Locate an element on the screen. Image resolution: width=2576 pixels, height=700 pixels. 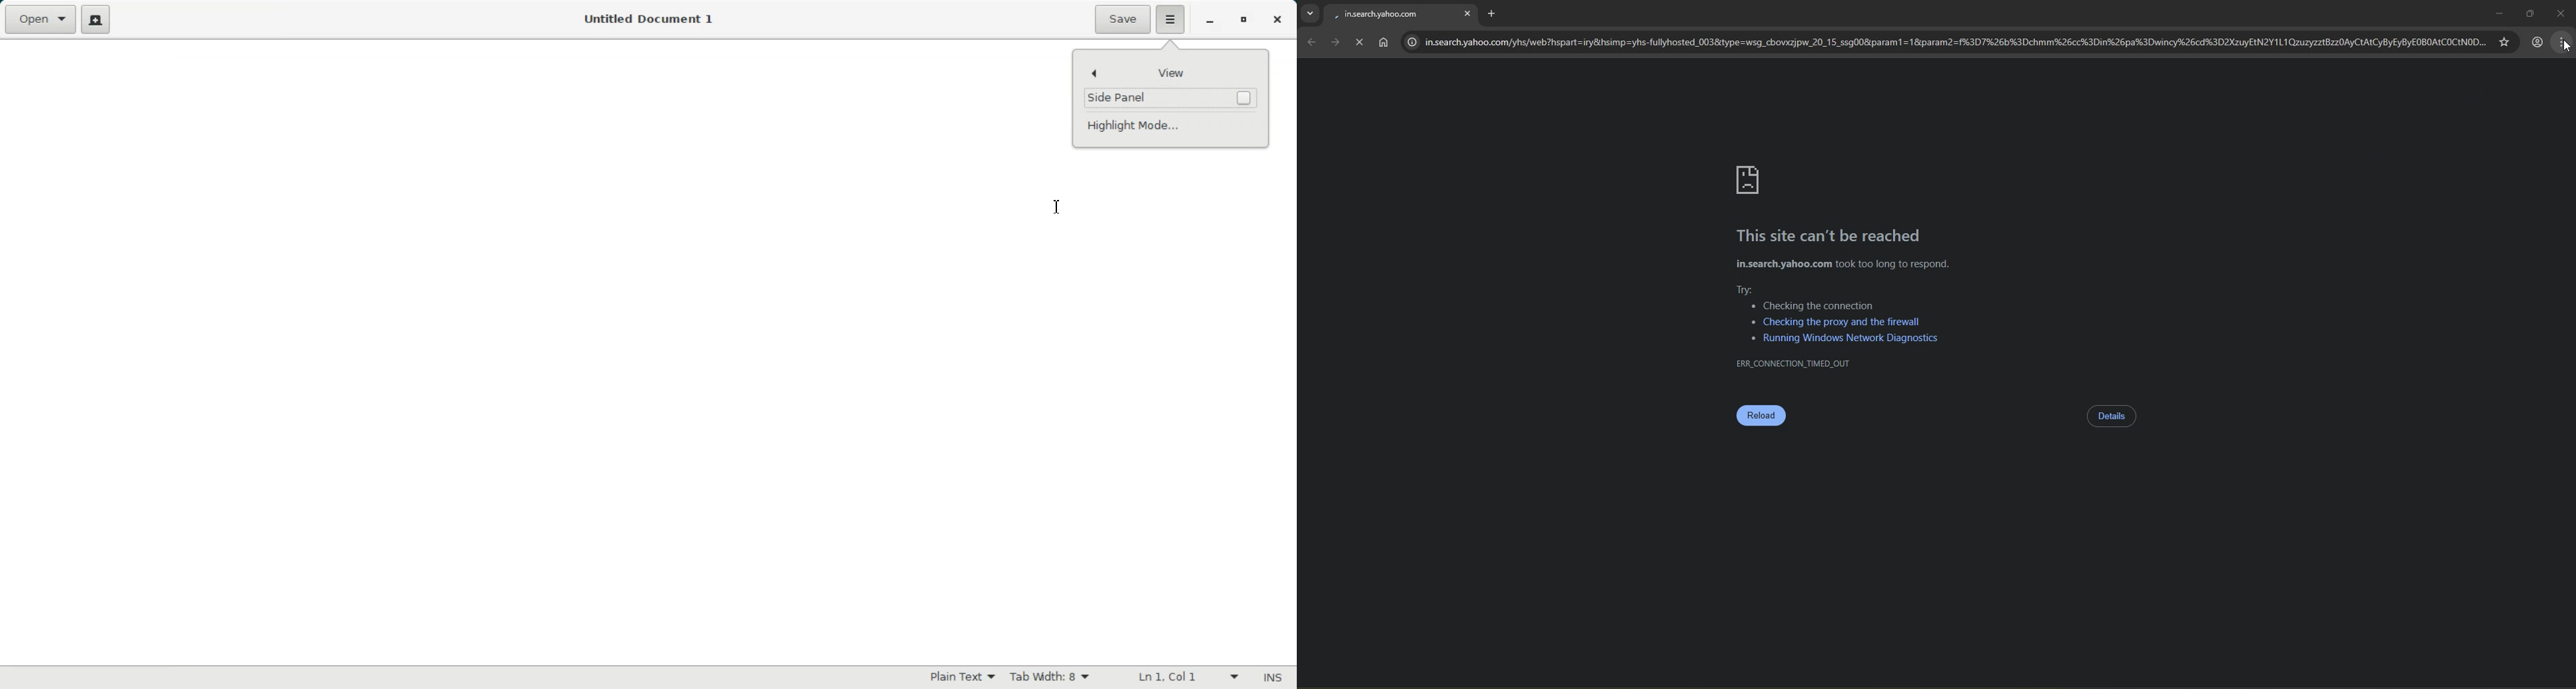
Line Column is located at coordinates (1179, 676).